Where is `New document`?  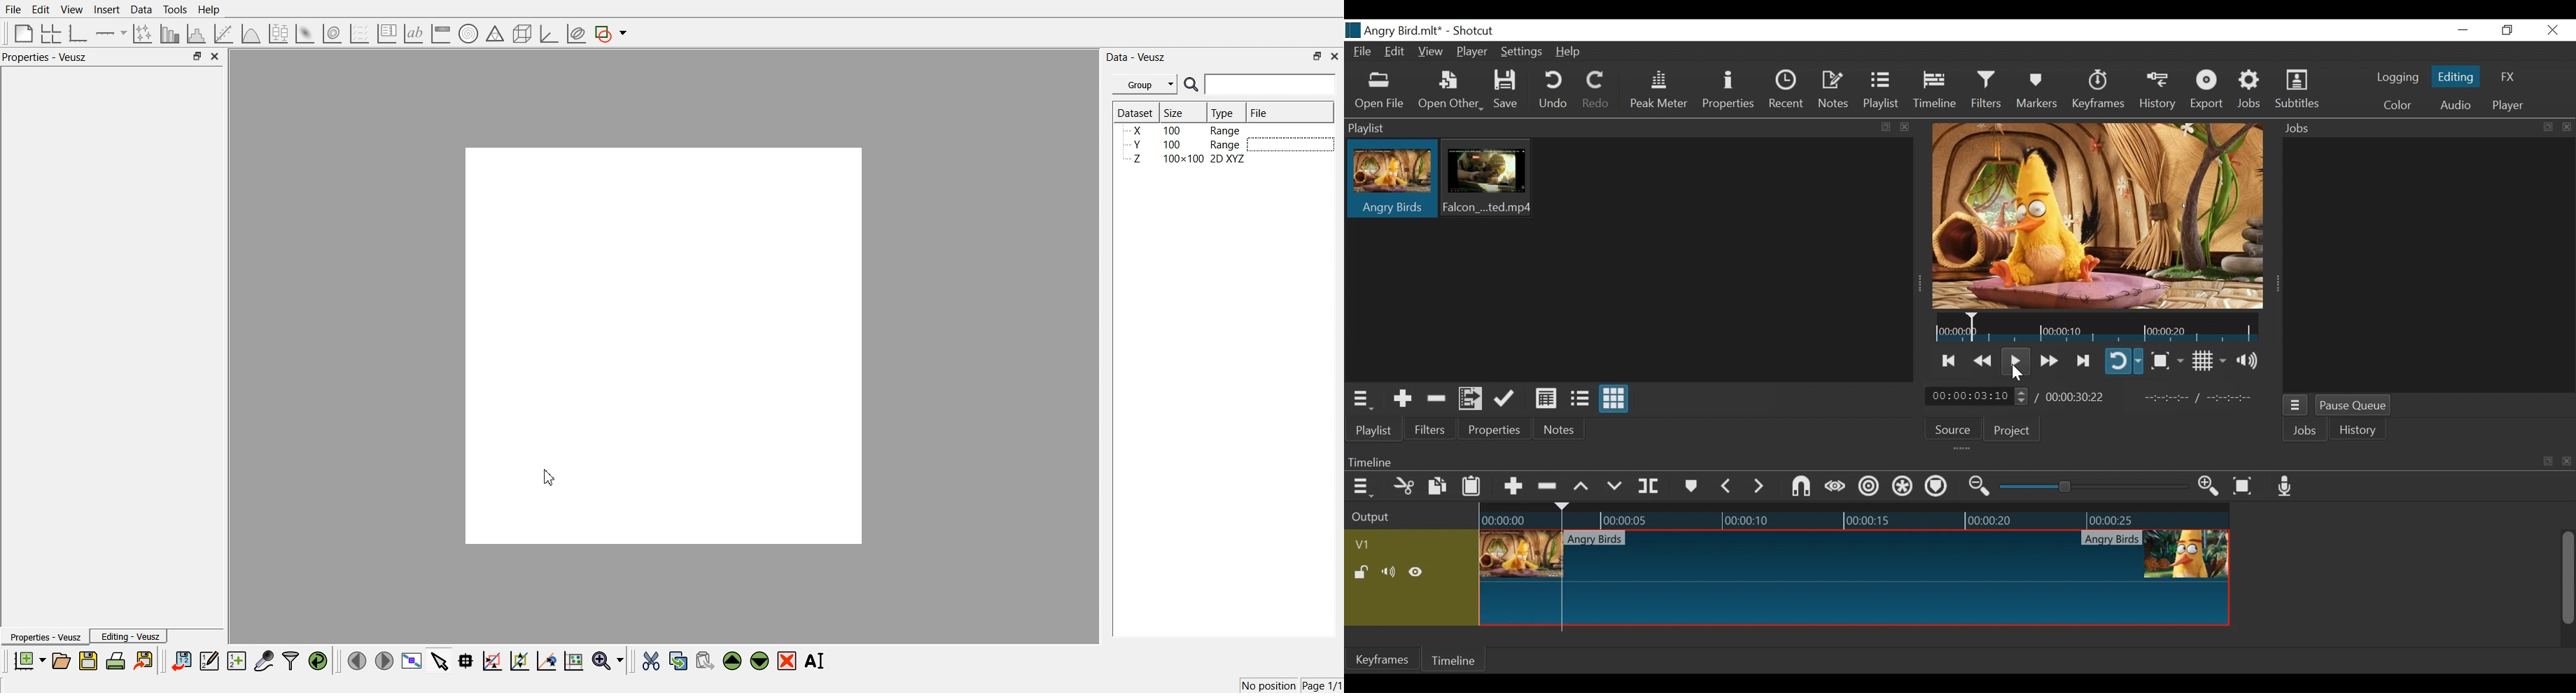 New document is located at coordinates (29, 660).